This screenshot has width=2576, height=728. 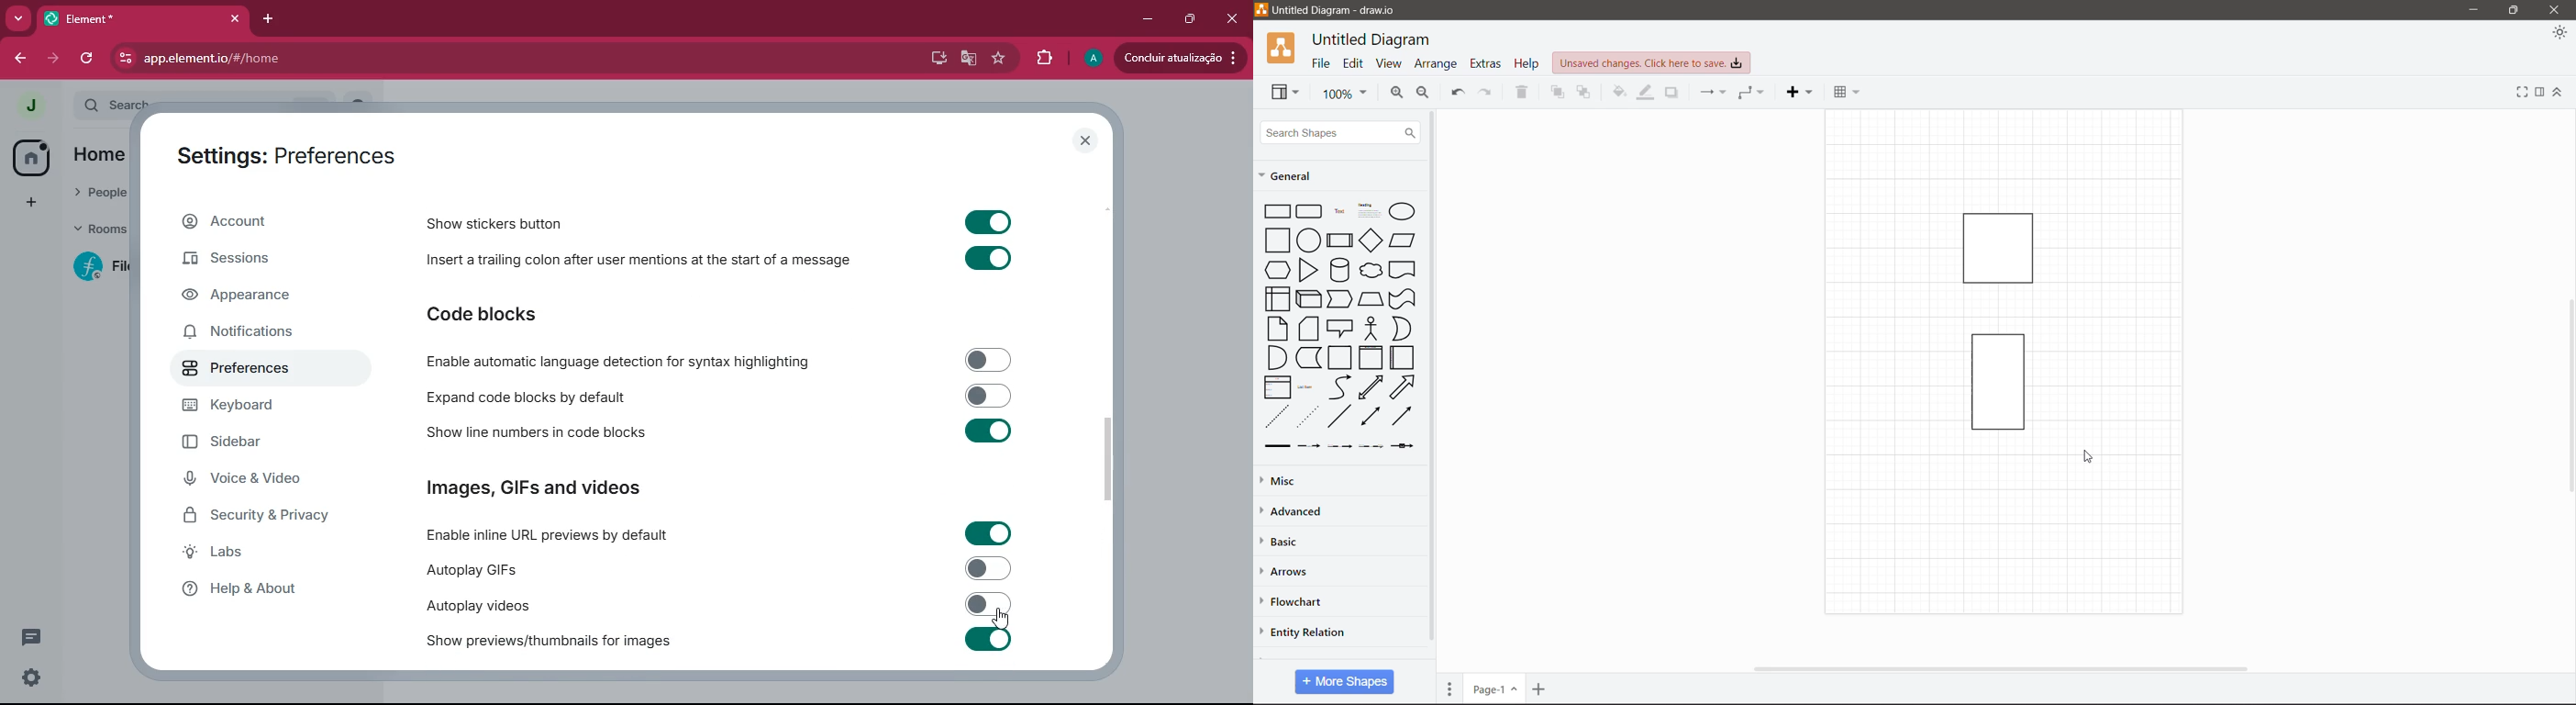 What do you see at coordinates (989, 359) in the screenshot?
I see `` at bounding box center [989, 359].